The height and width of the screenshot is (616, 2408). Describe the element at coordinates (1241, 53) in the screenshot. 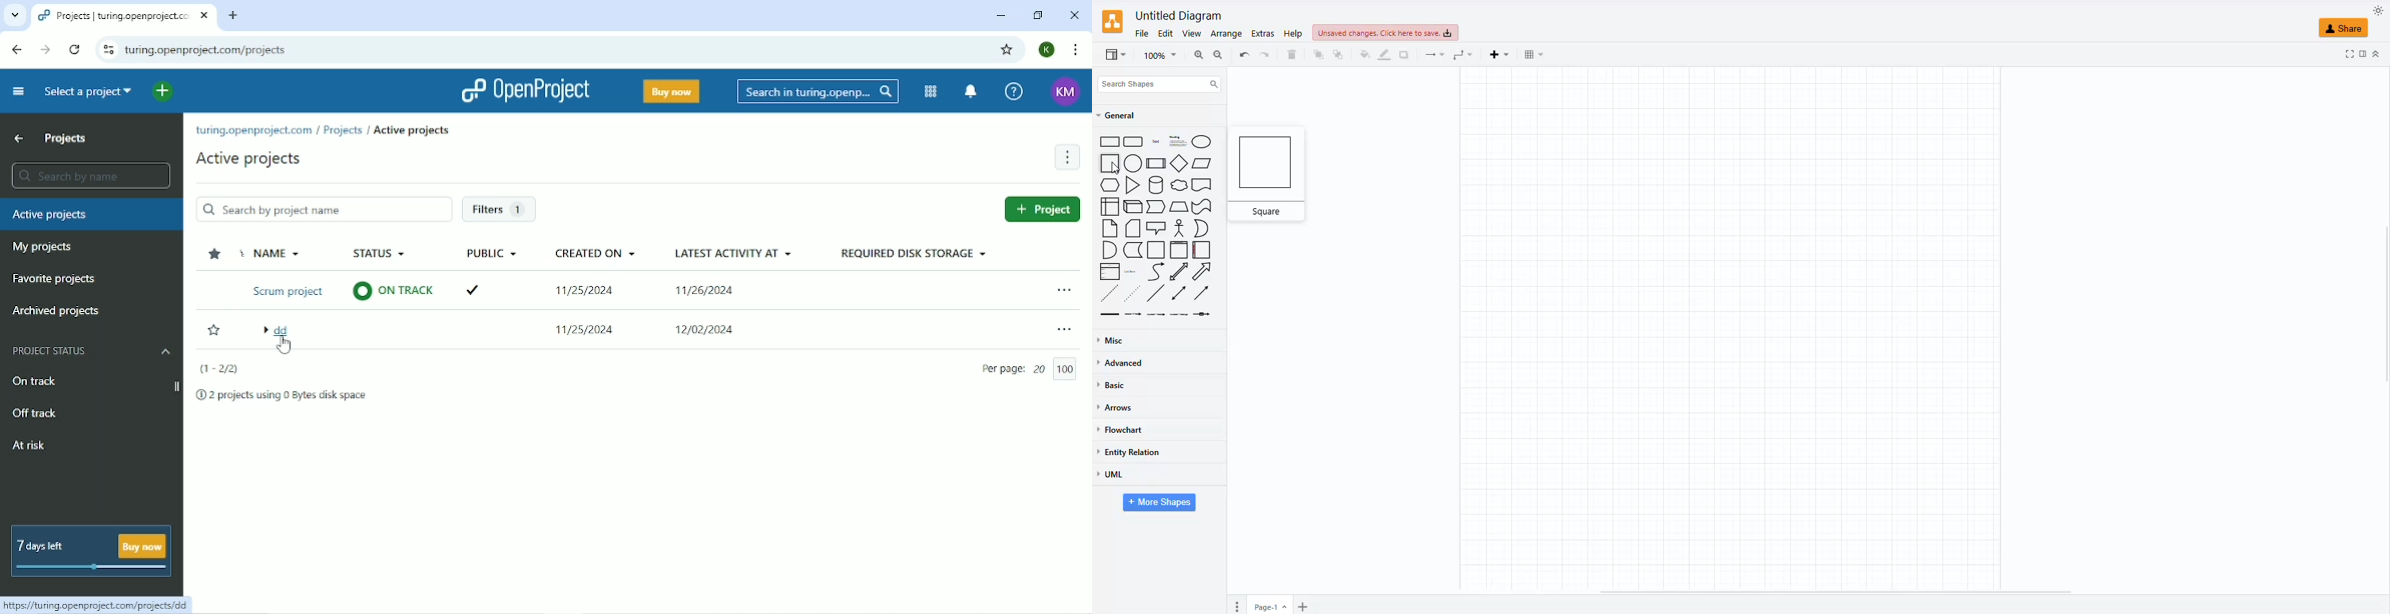

I see `redo` at that location.